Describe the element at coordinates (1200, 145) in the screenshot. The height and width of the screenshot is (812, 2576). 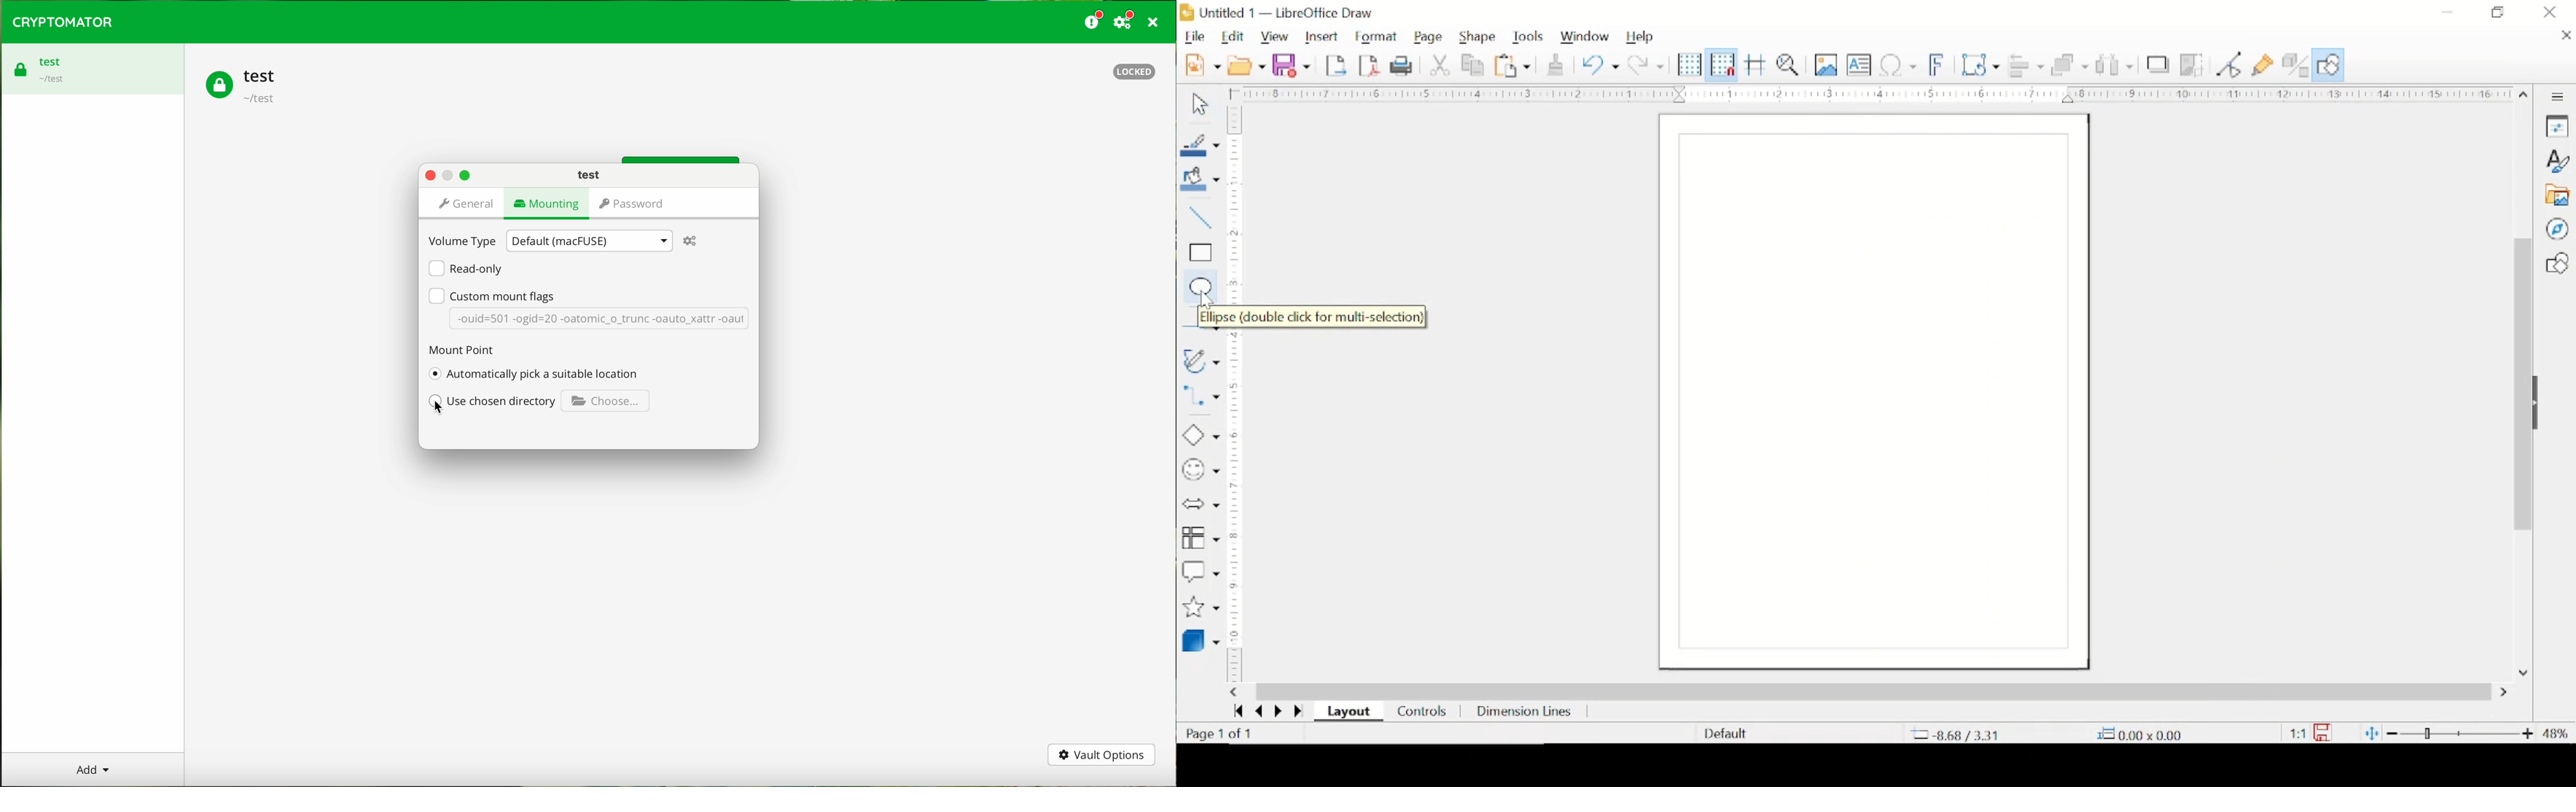
I see `line color` at that location.